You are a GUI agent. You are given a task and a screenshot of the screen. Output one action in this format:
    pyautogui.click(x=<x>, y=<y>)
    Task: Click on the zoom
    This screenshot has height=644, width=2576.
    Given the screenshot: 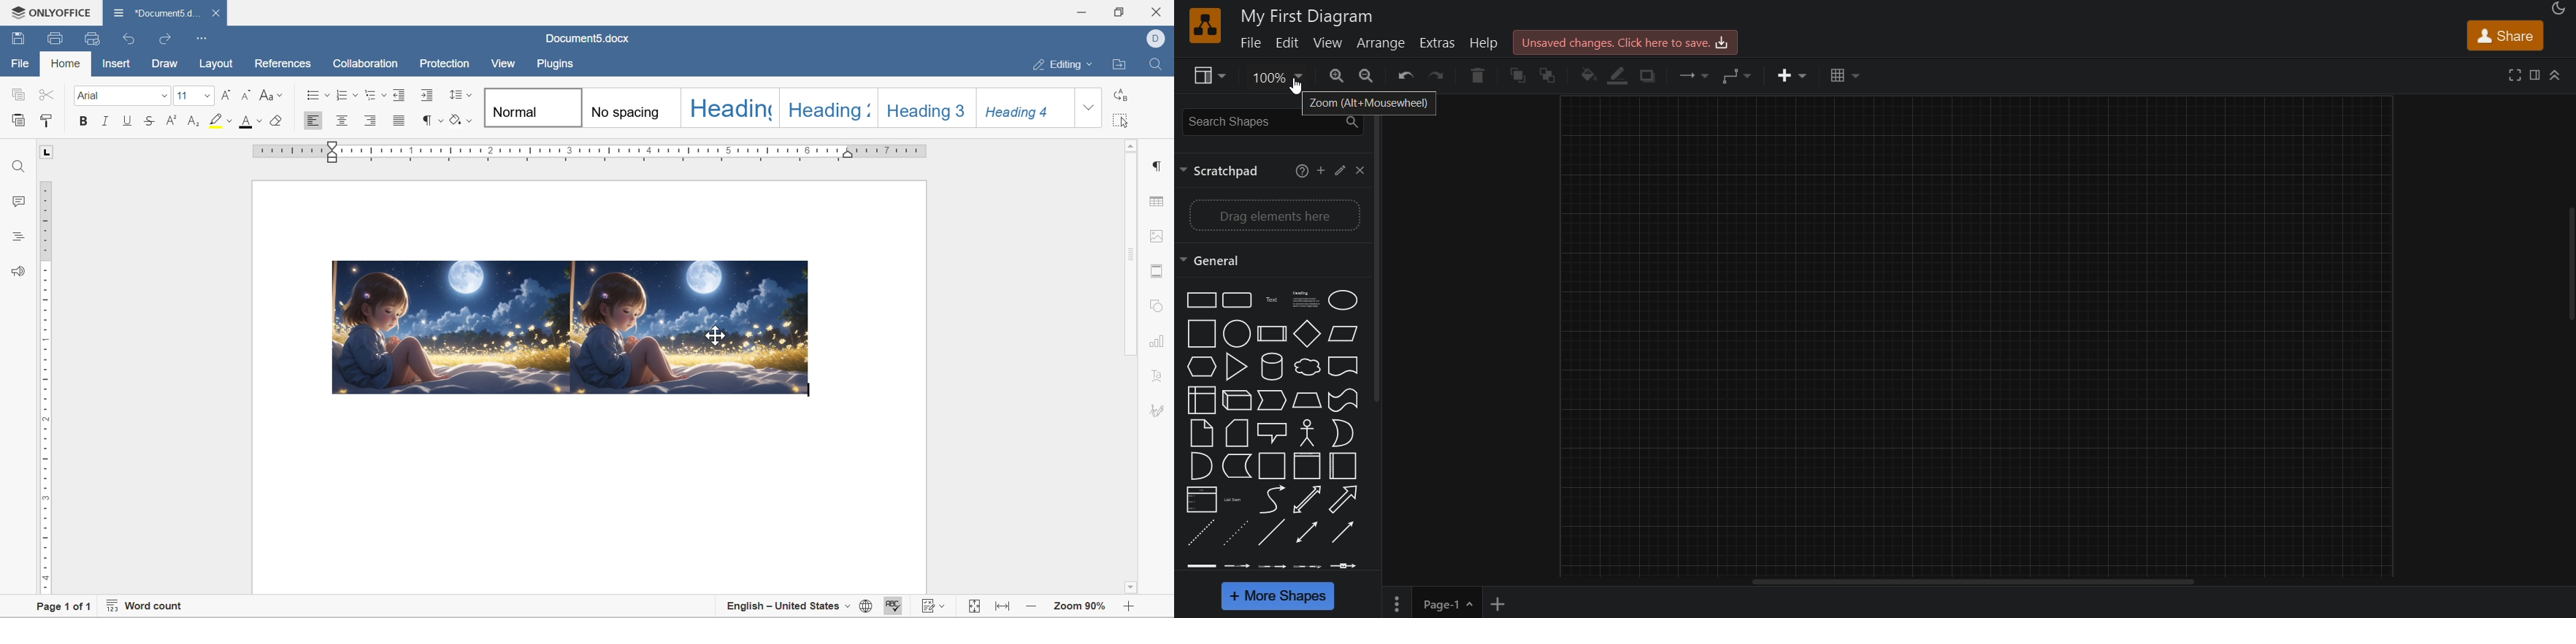 What is the action you would take?
    pyautogui.click(x=1279, y=77)
    